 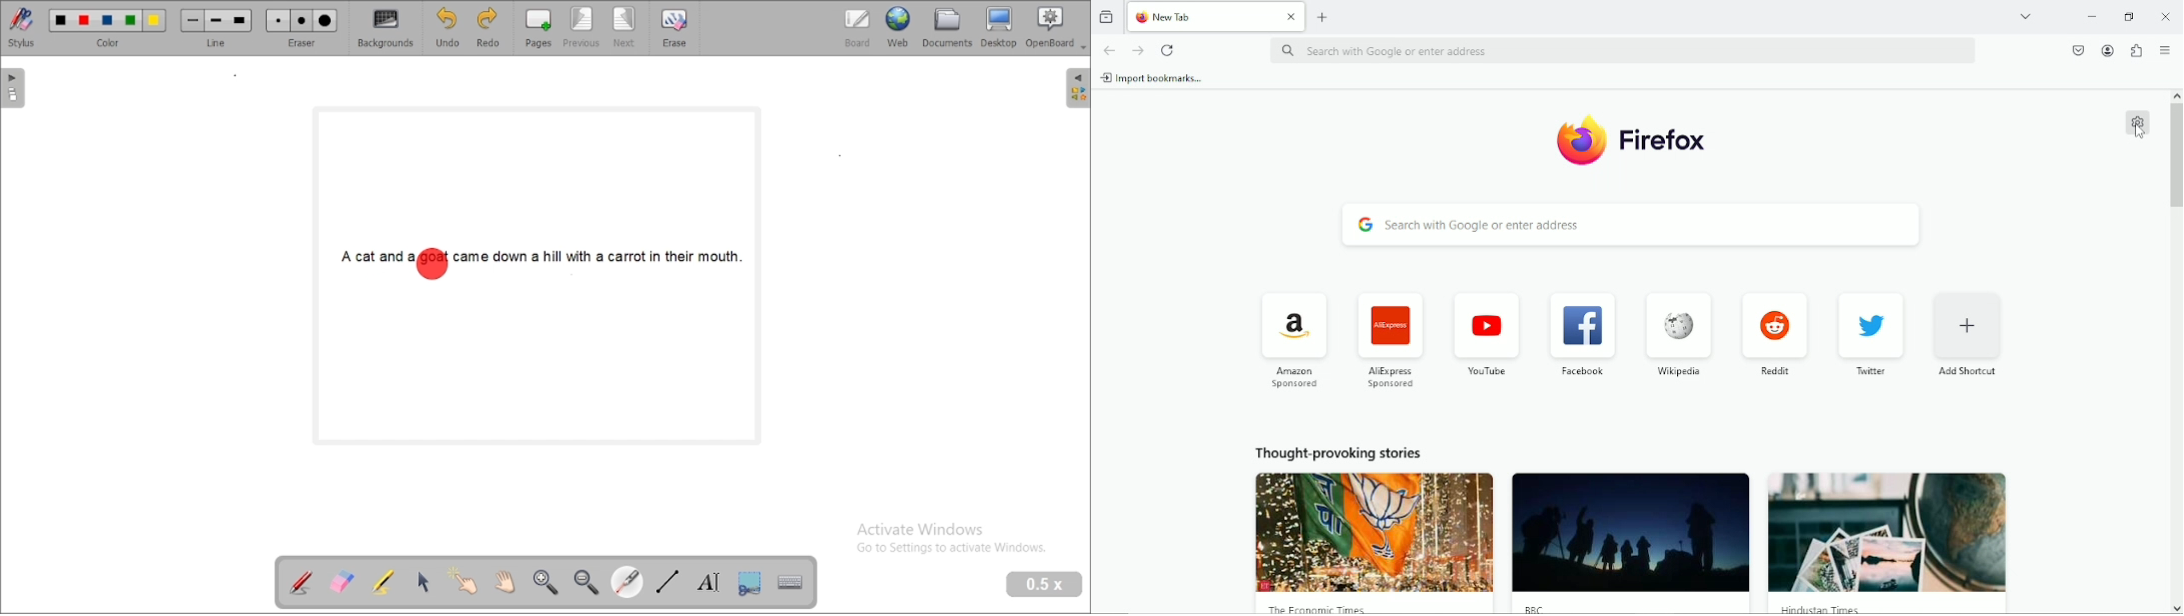 I want to click on interact with items, so click(x=462, y=580).